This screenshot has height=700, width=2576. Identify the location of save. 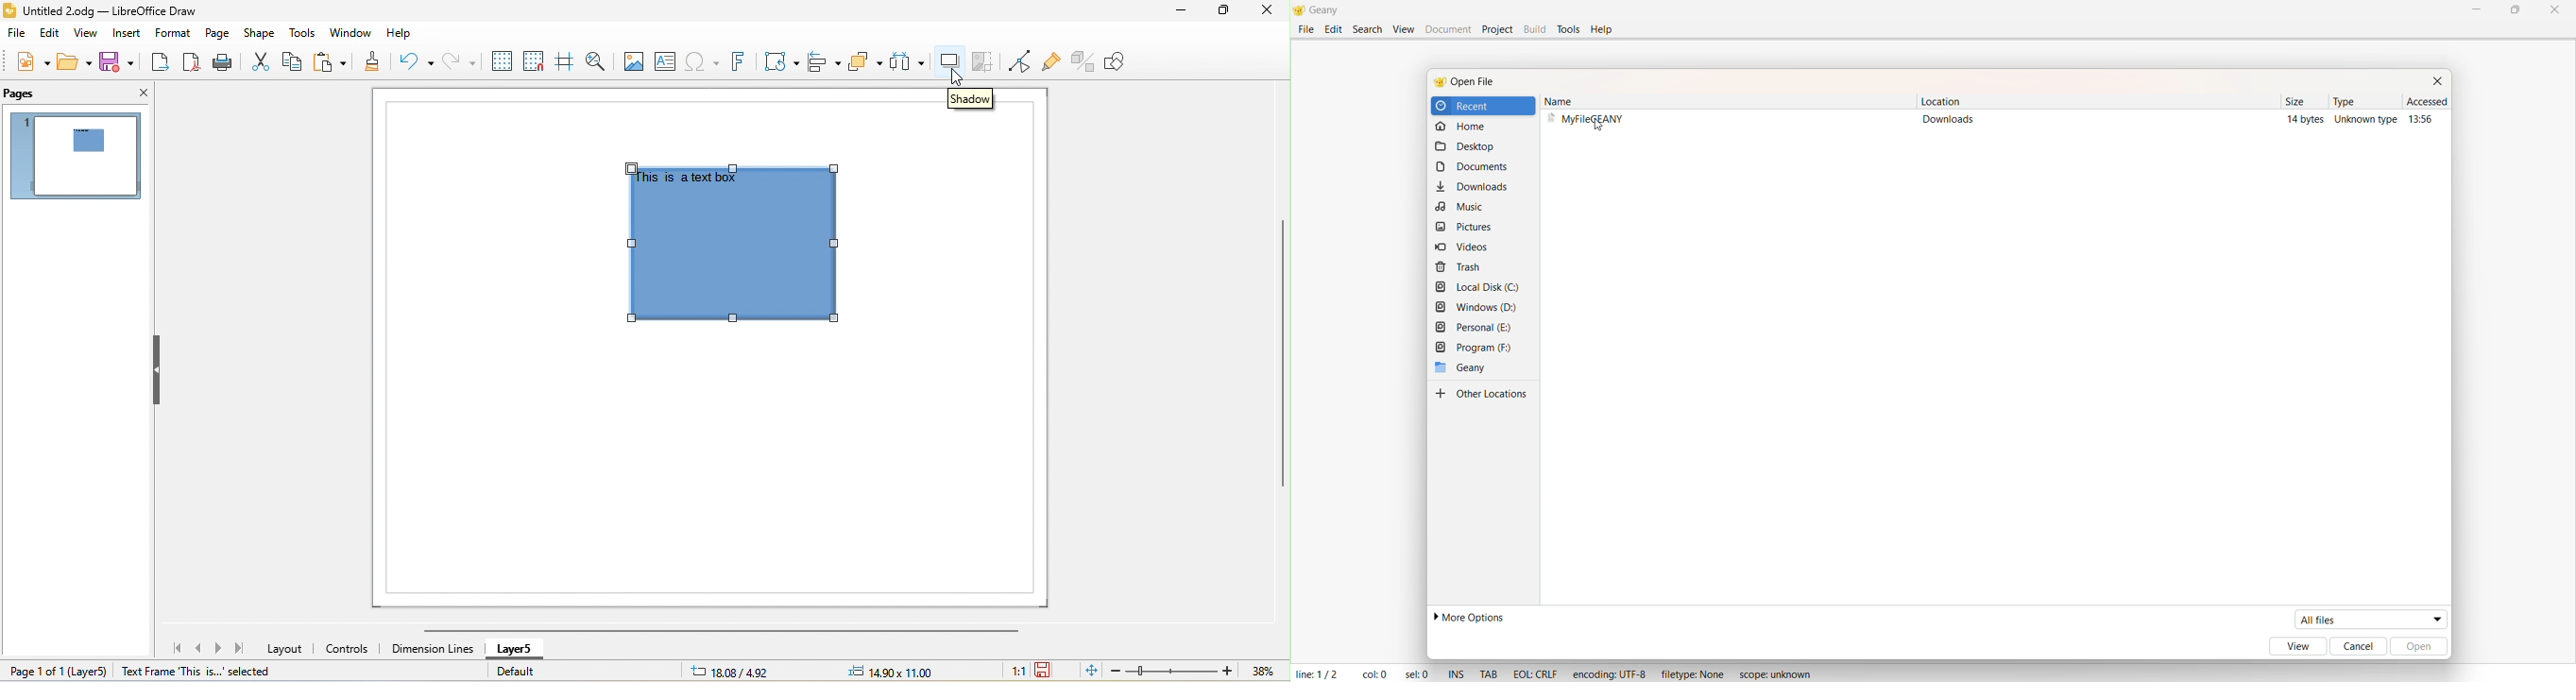
(120, 61).